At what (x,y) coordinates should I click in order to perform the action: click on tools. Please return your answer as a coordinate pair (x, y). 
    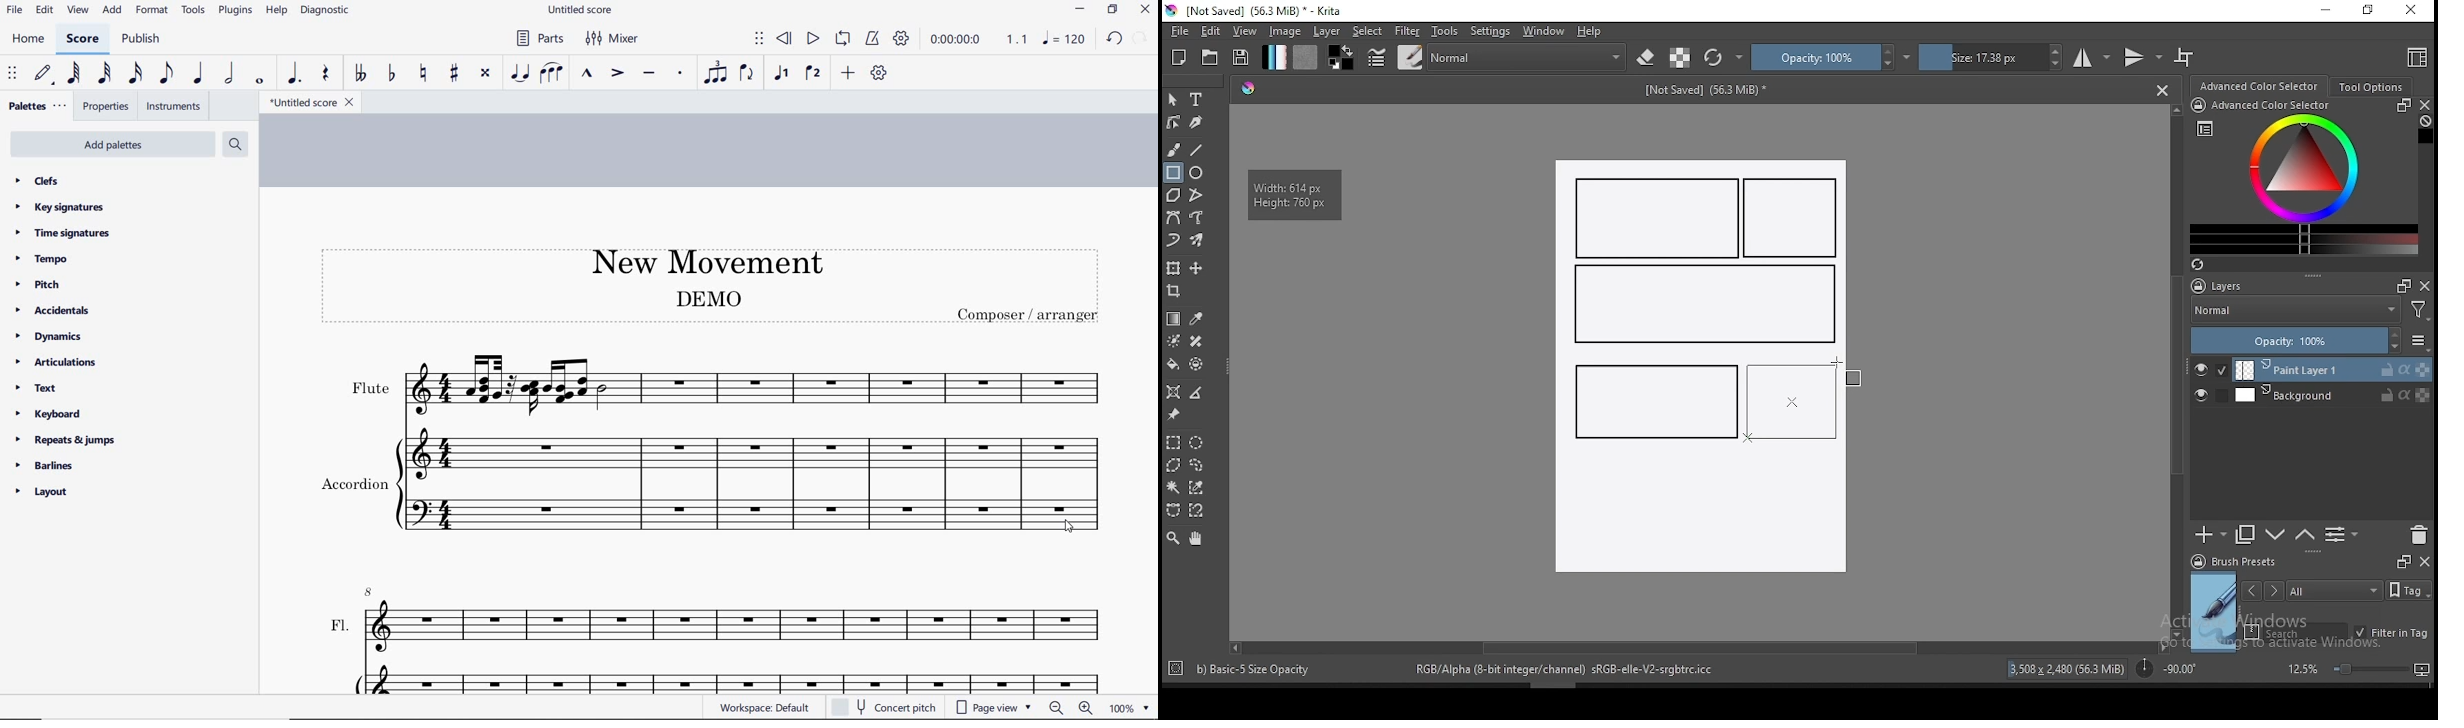
    Looking at the image, I should click on (1445, 31).